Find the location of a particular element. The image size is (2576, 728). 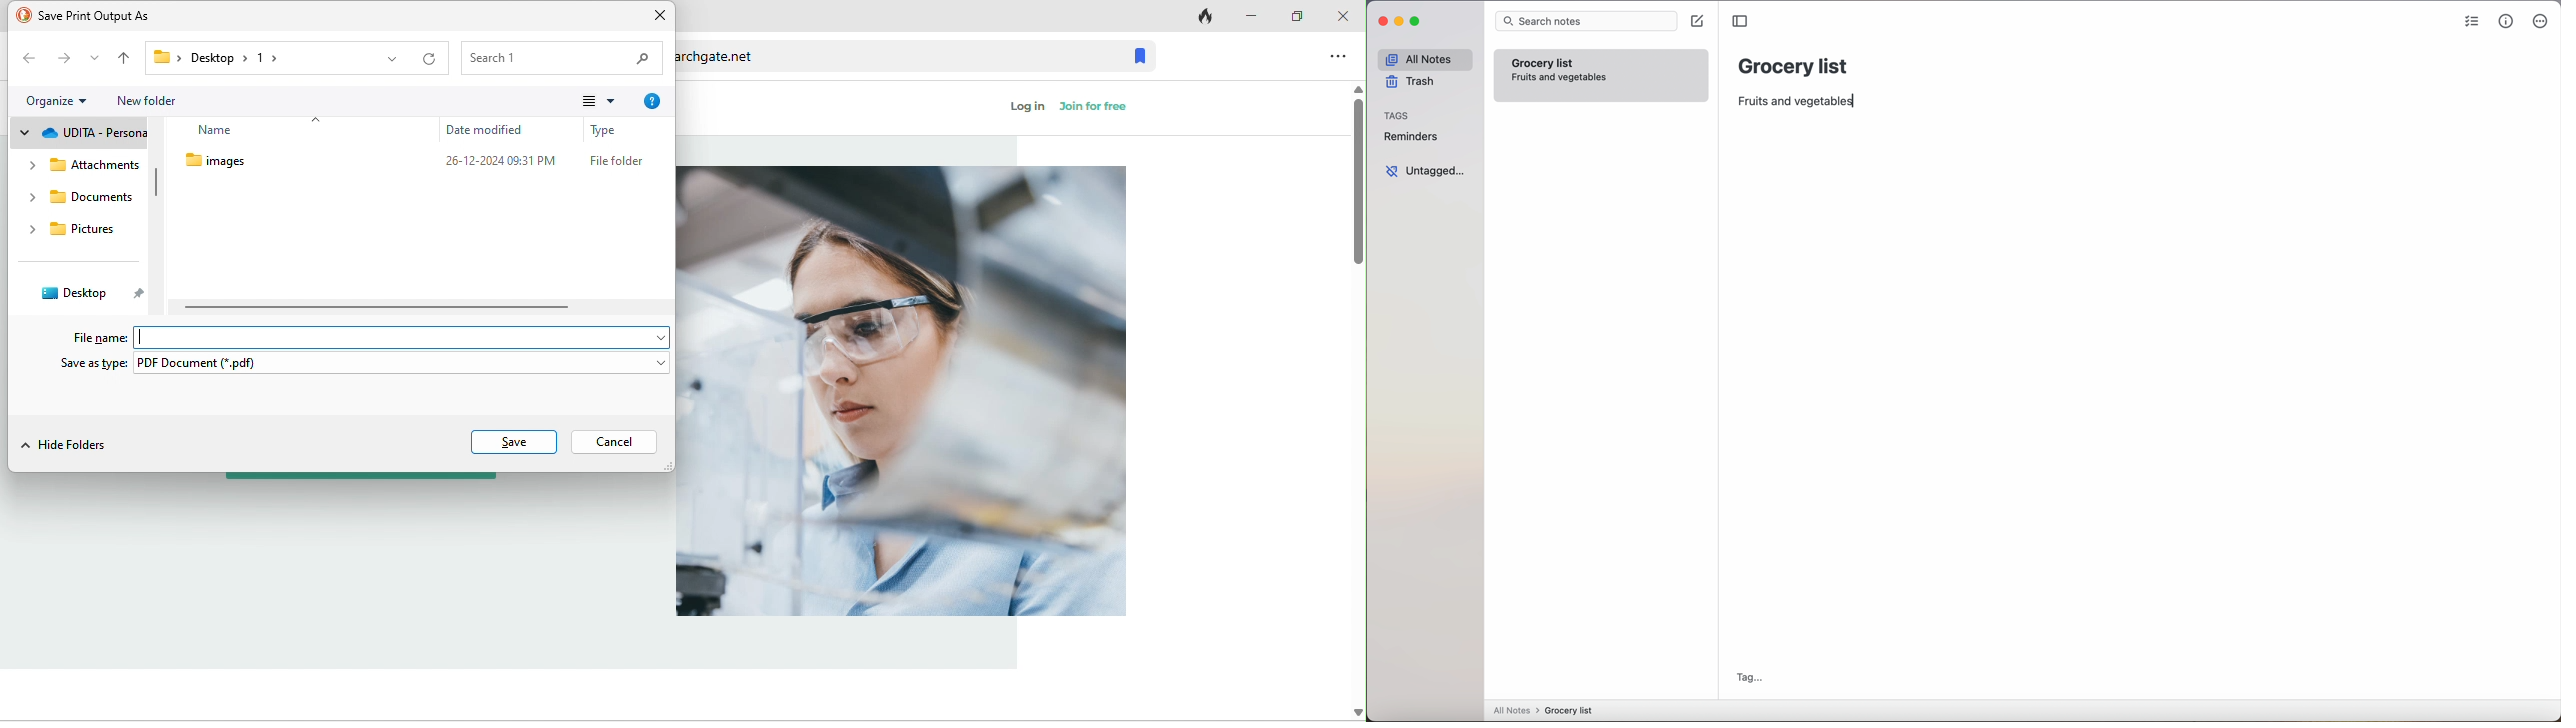

close Simplenote is located at coordinates (1382, 22).